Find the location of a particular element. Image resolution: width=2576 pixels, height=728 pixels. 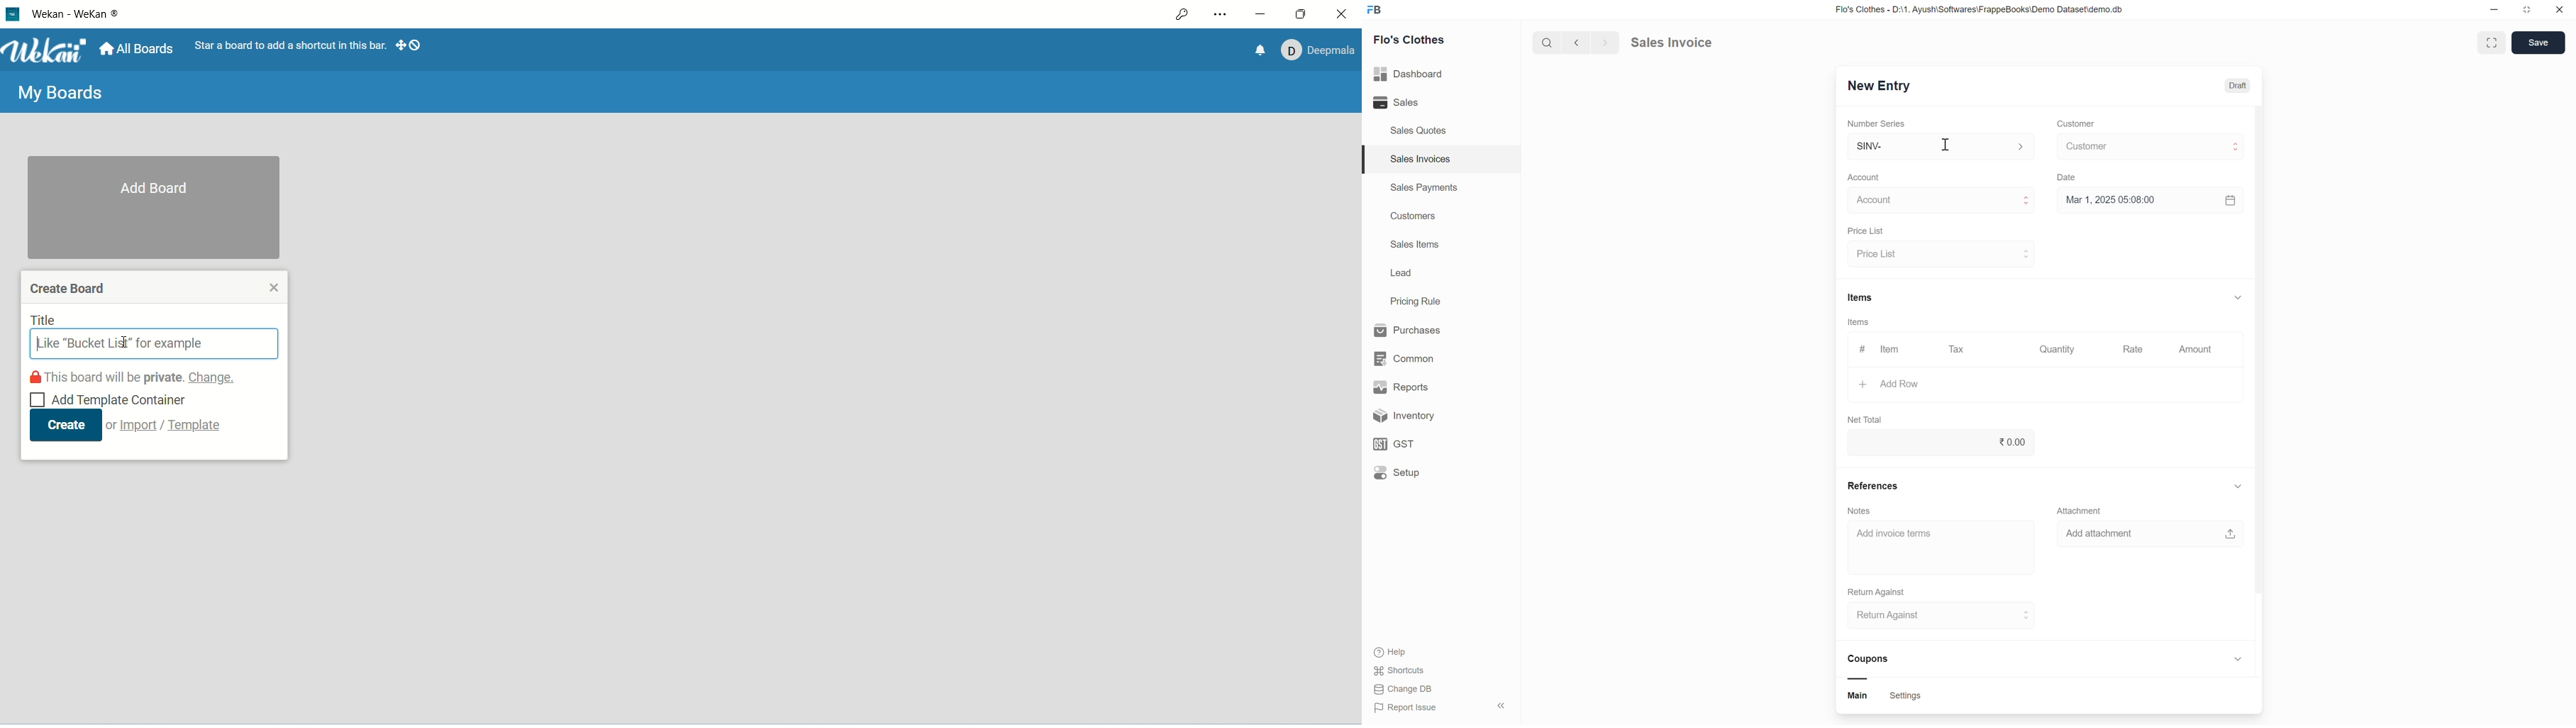

Price List is located at coordinates (1864, 231).